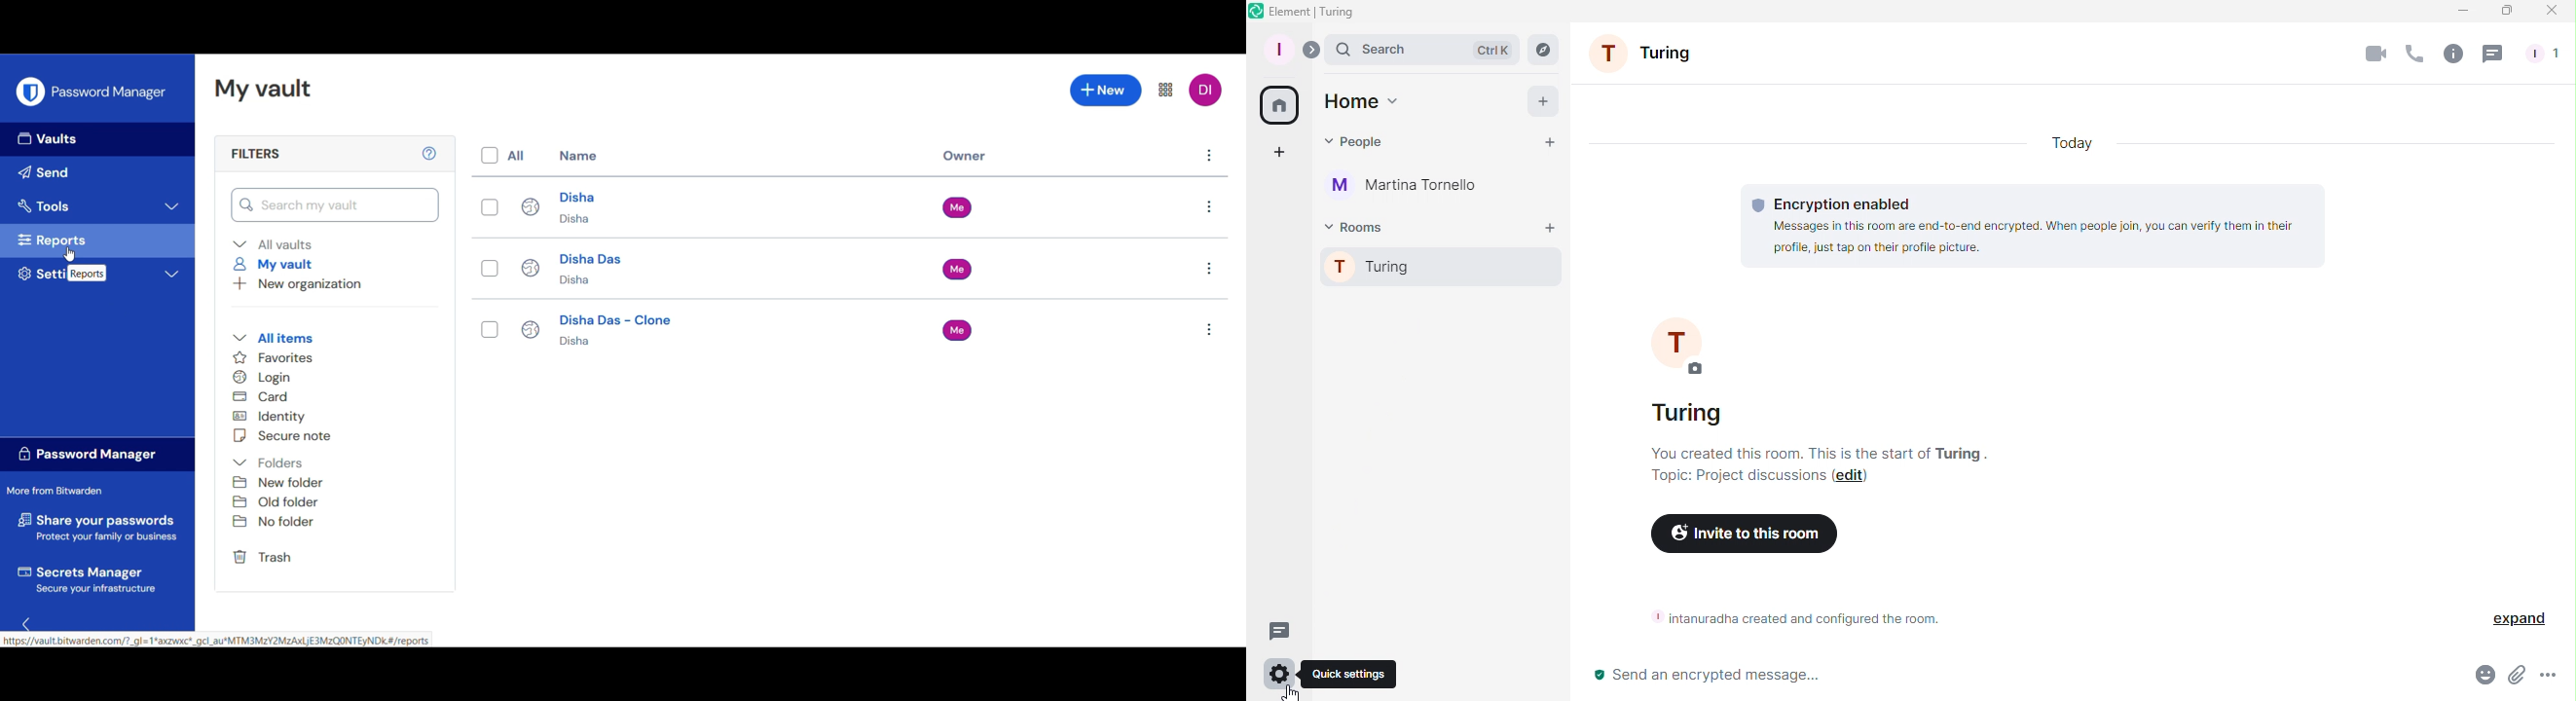 This screenshot has width=2576, height=728. Describe the element at coordinates (265, 89) in the screenshot. I see `Page name` at that location.